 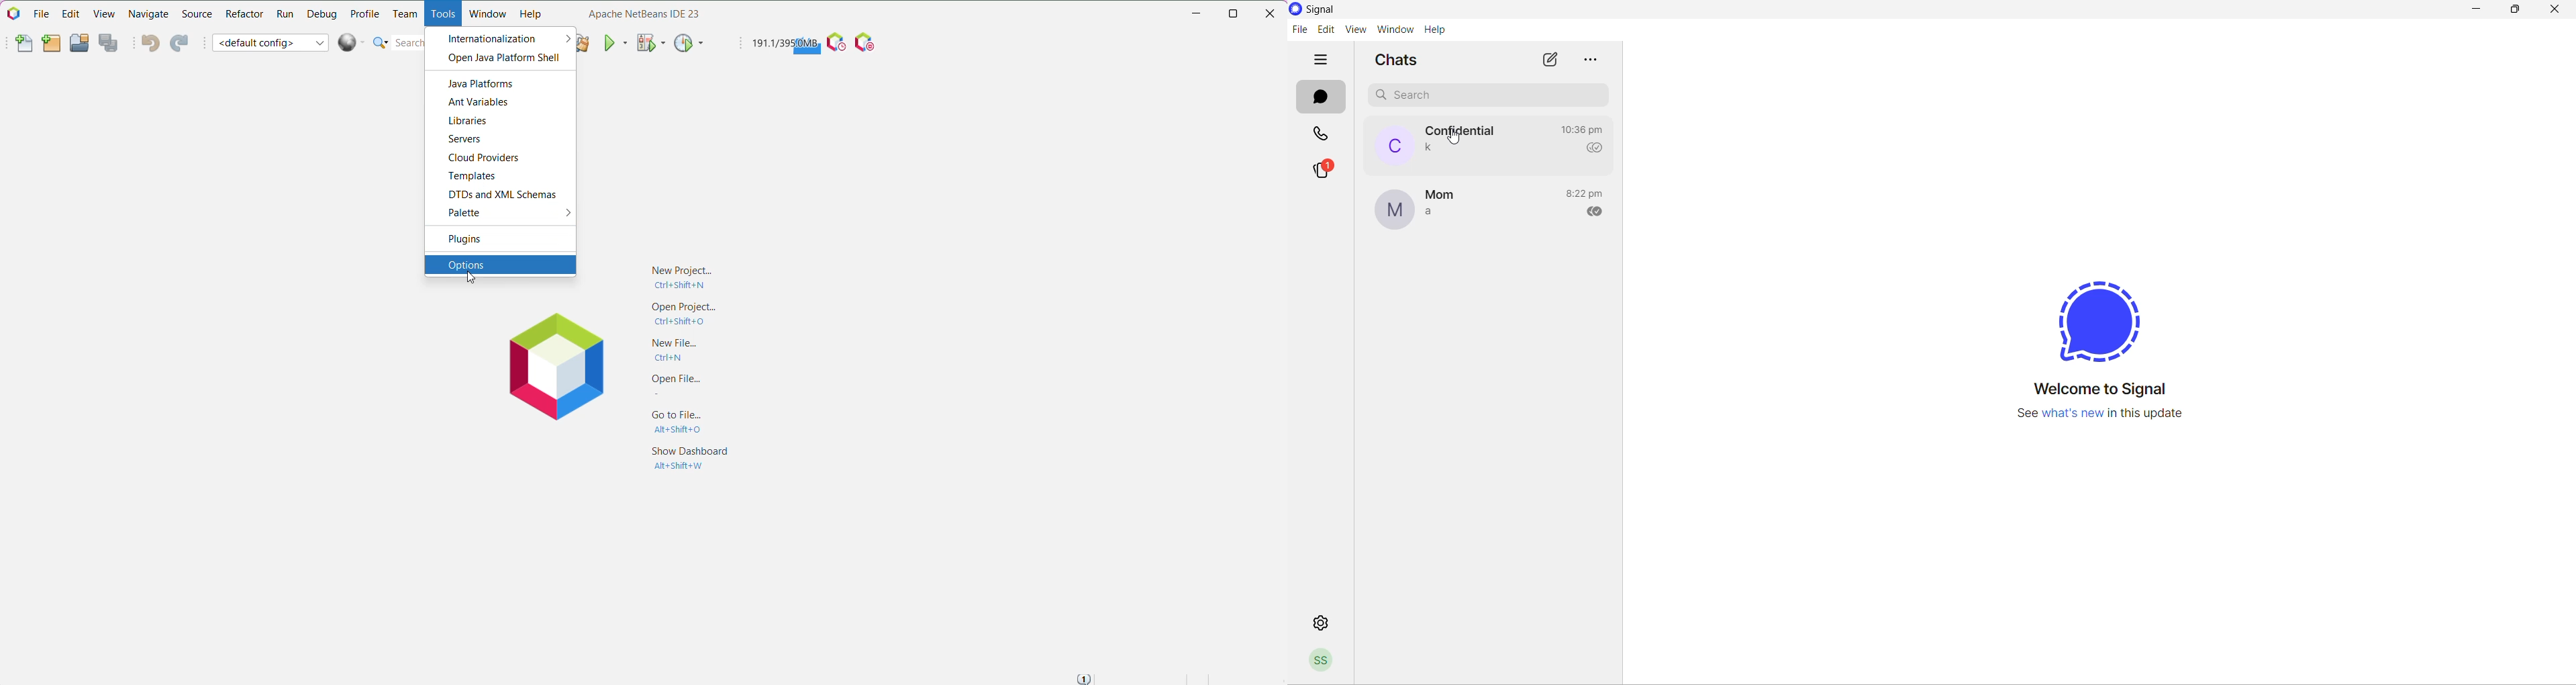 I want to click on Close, so click(x=1273, y=14).